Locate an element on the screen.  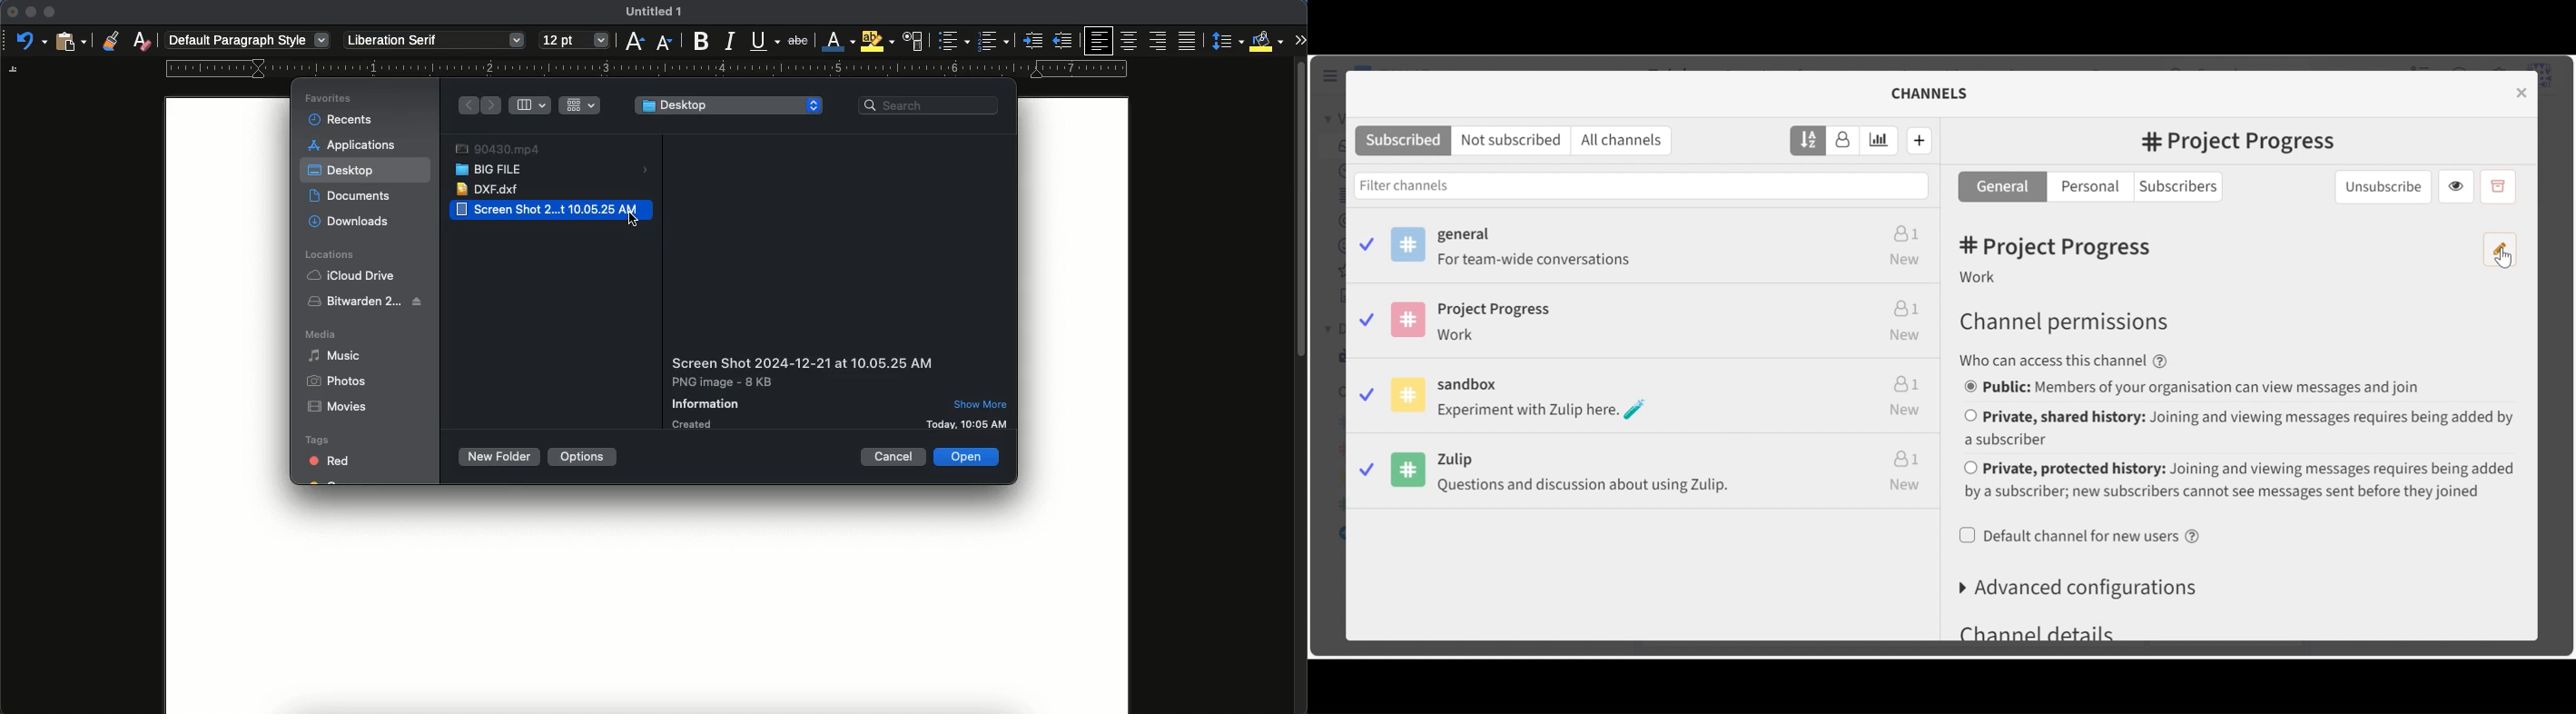
unindented is located at coordinates (1064, 41).